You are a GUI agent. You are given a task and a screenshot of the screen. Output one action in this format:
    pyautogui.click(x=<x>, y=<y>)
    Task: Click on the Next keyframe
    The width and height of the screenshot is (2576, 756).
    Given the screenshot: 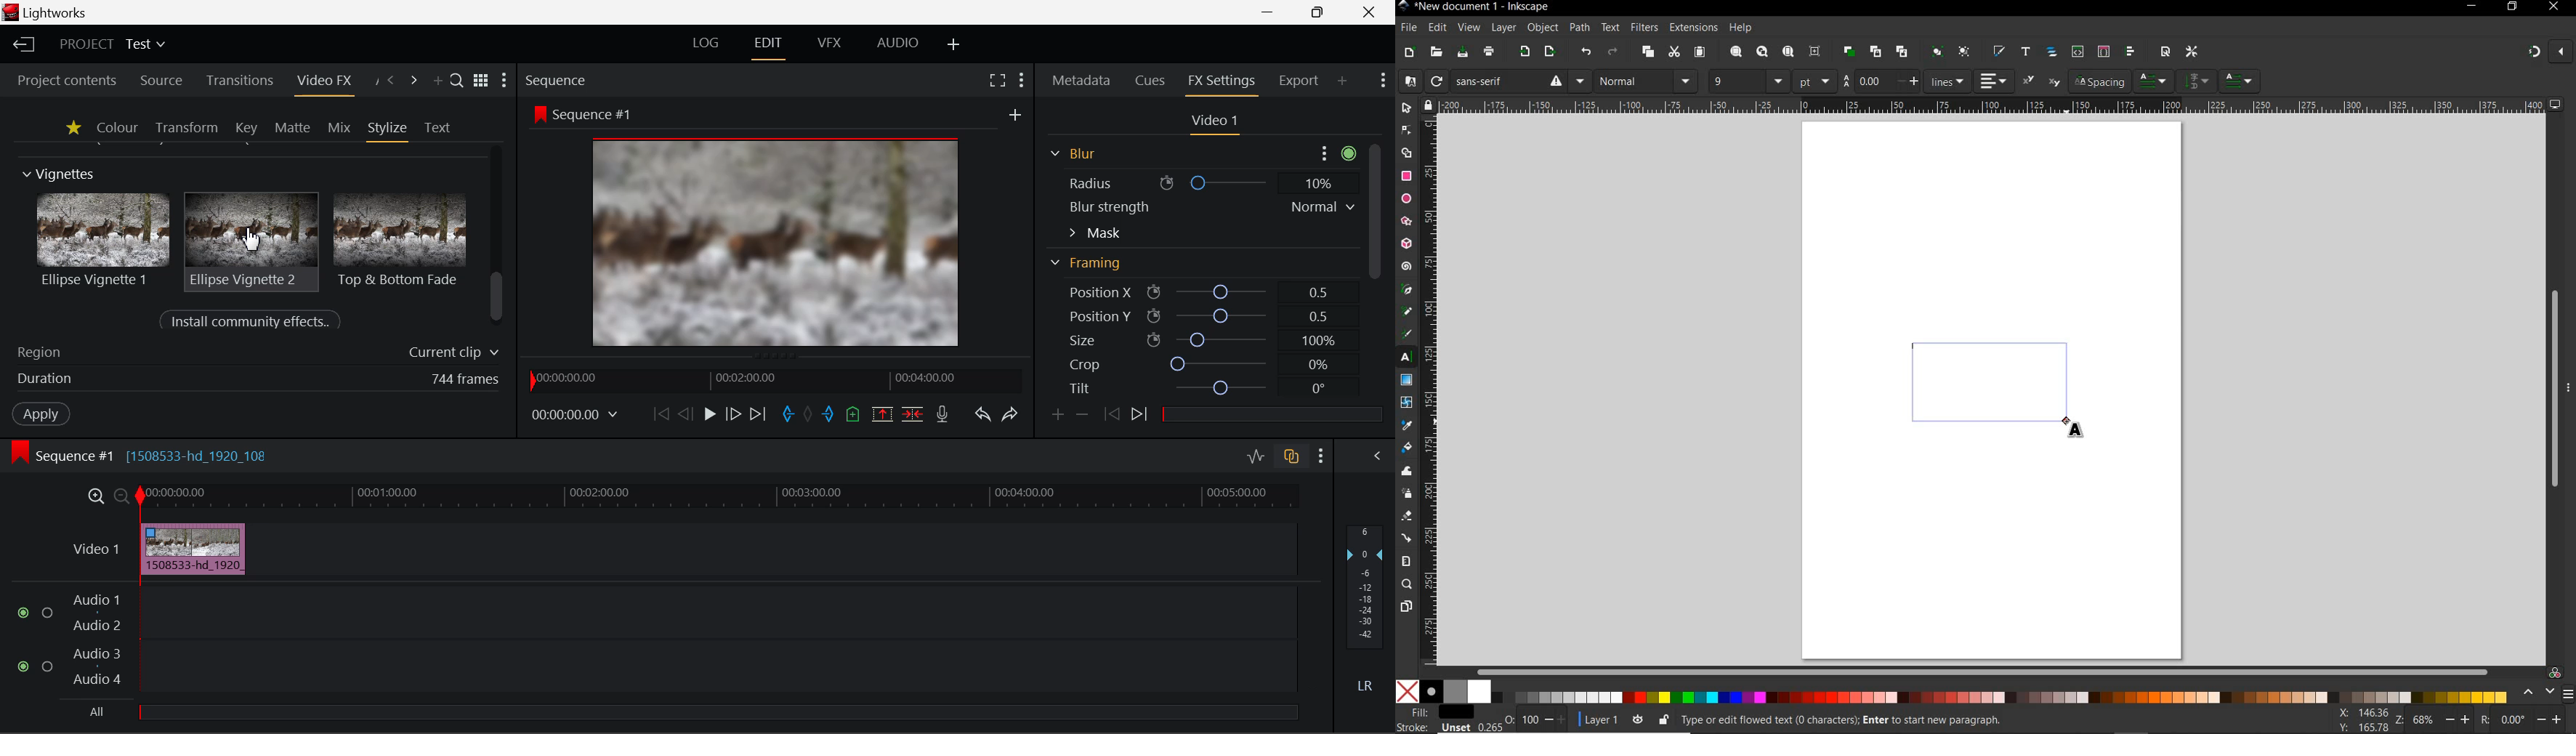 What is the action you would take?
    pyautogui.click(x=1139, y=417)
    